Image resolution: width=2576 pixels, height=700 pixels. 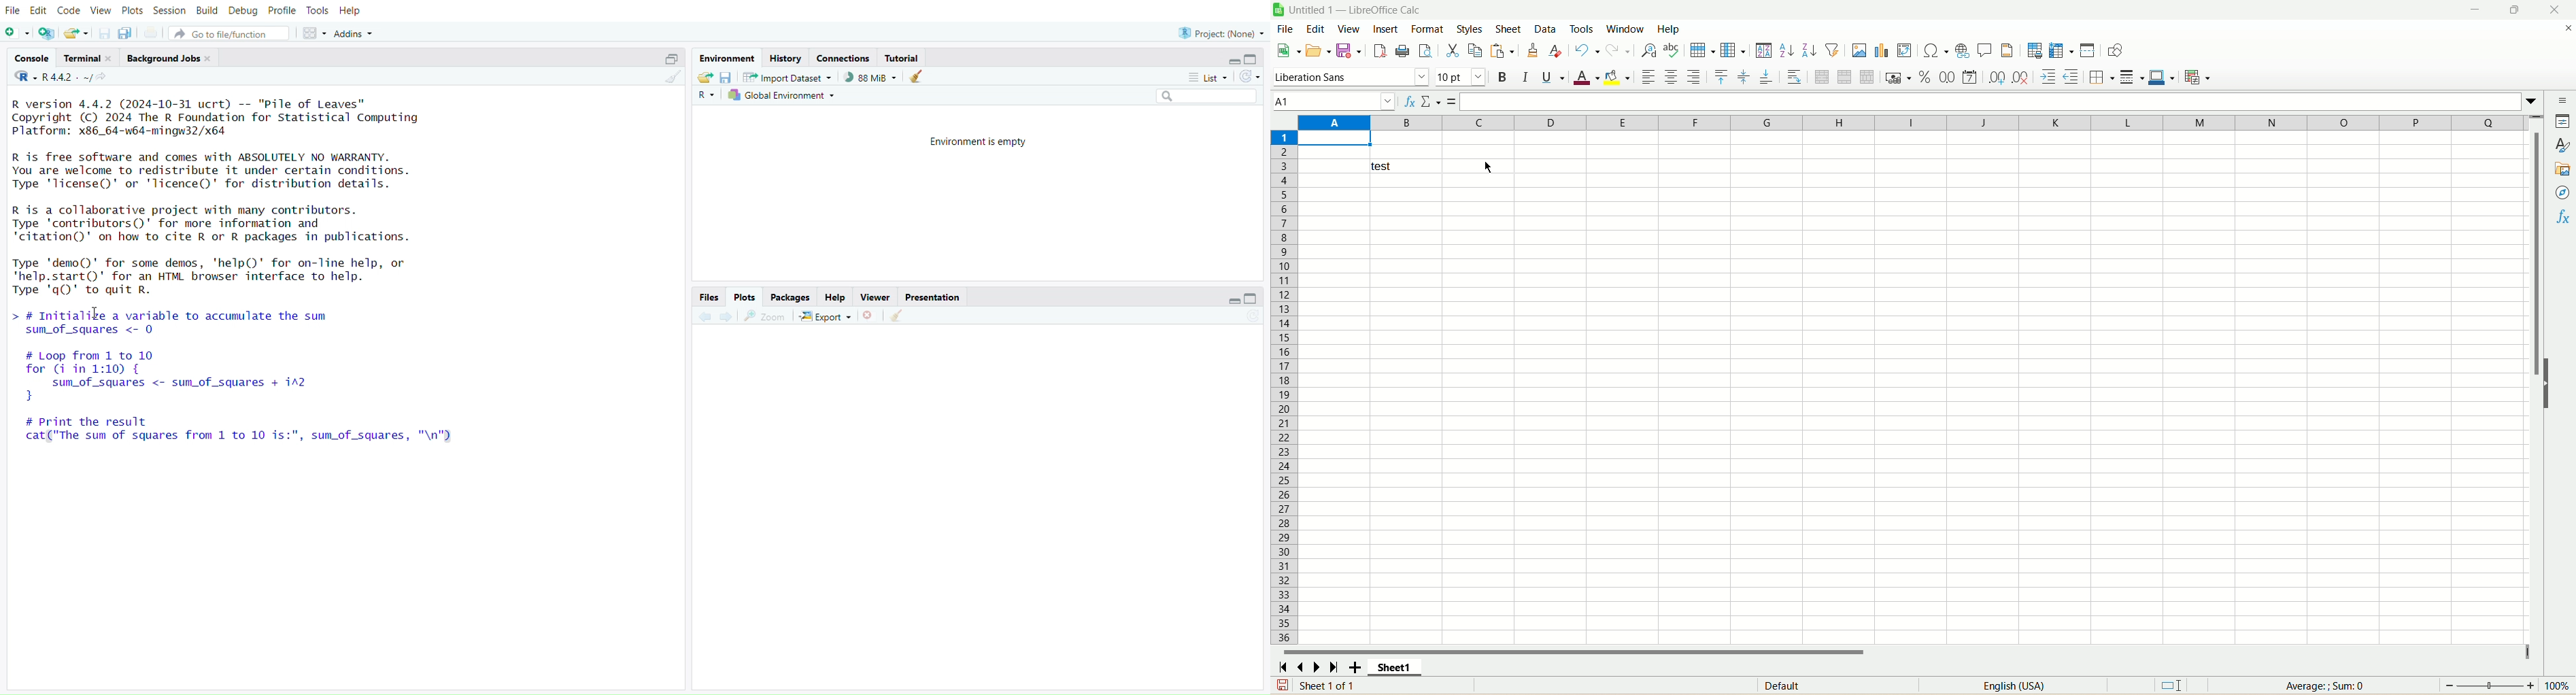 I want to click on R is free software and comes with ABSOLUTELY NO WARRANTY.
You are welcome to redistribute it under certain conditions.
Type 'license()' or 'licence()' for distribution details., so click(x=220, y=171).